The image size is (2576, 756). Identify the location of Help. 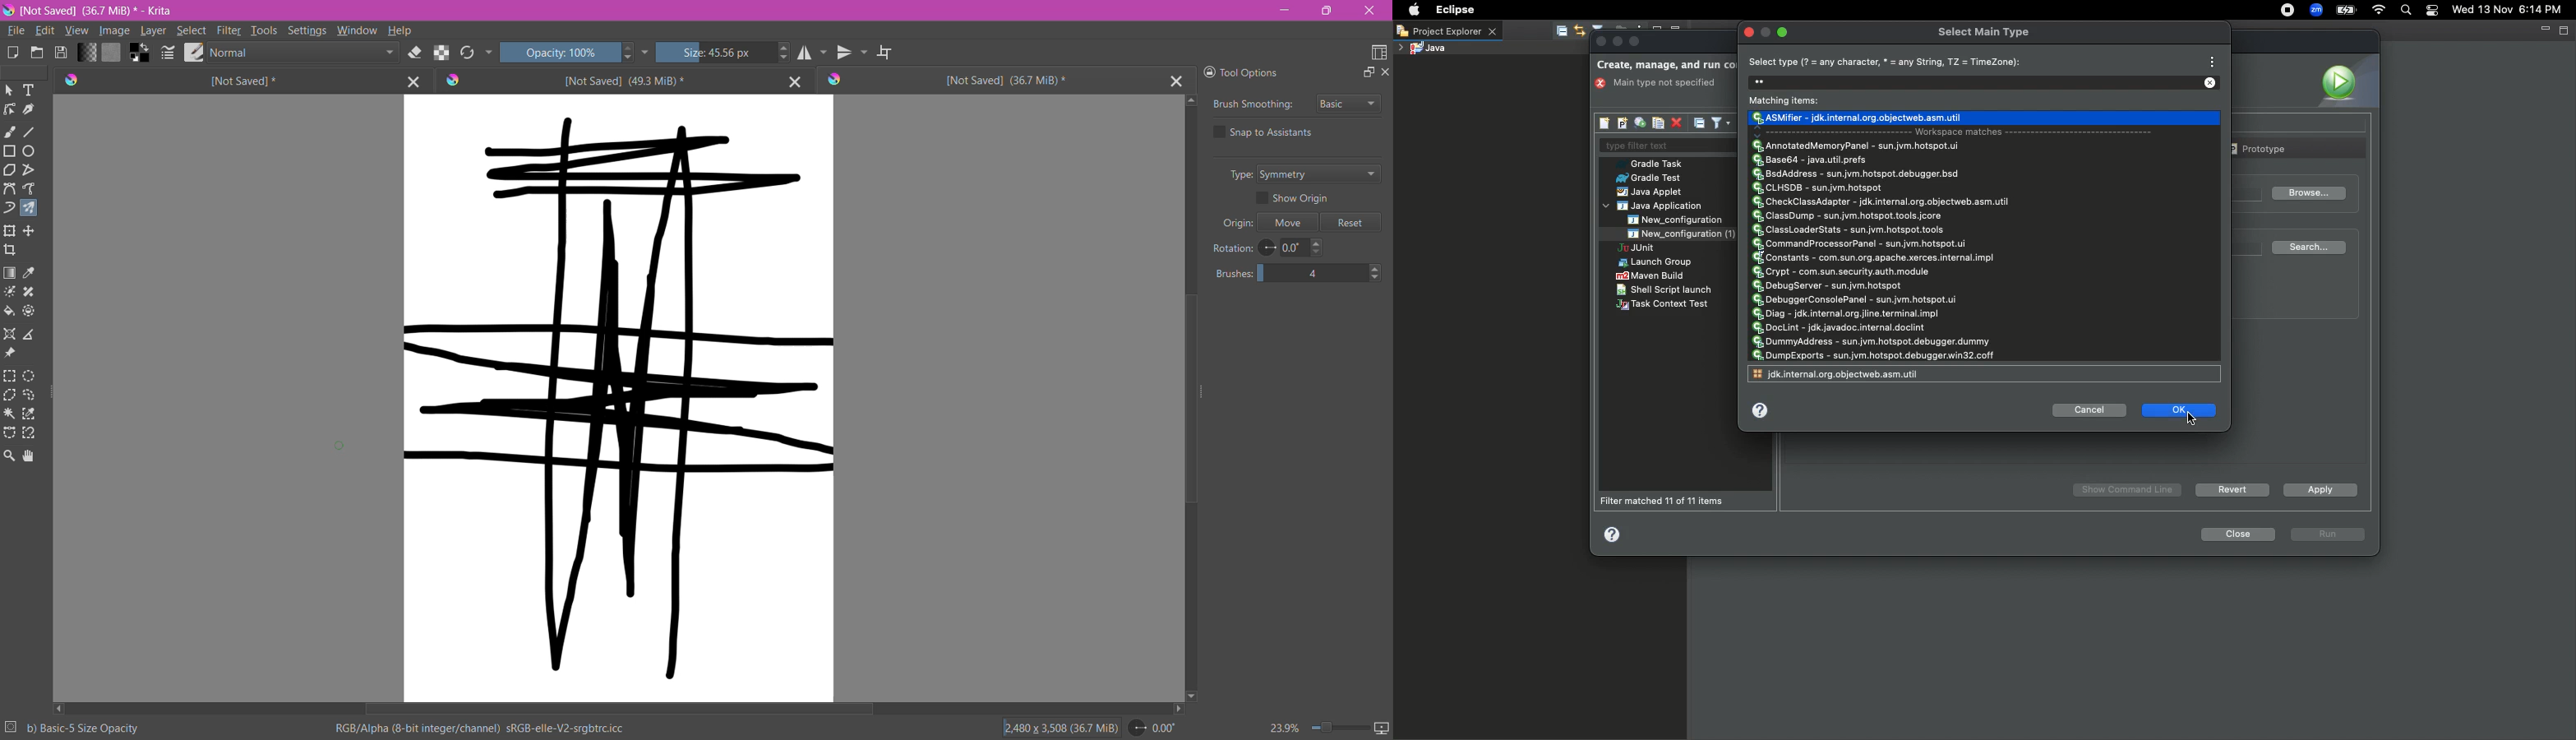
(400, 30).